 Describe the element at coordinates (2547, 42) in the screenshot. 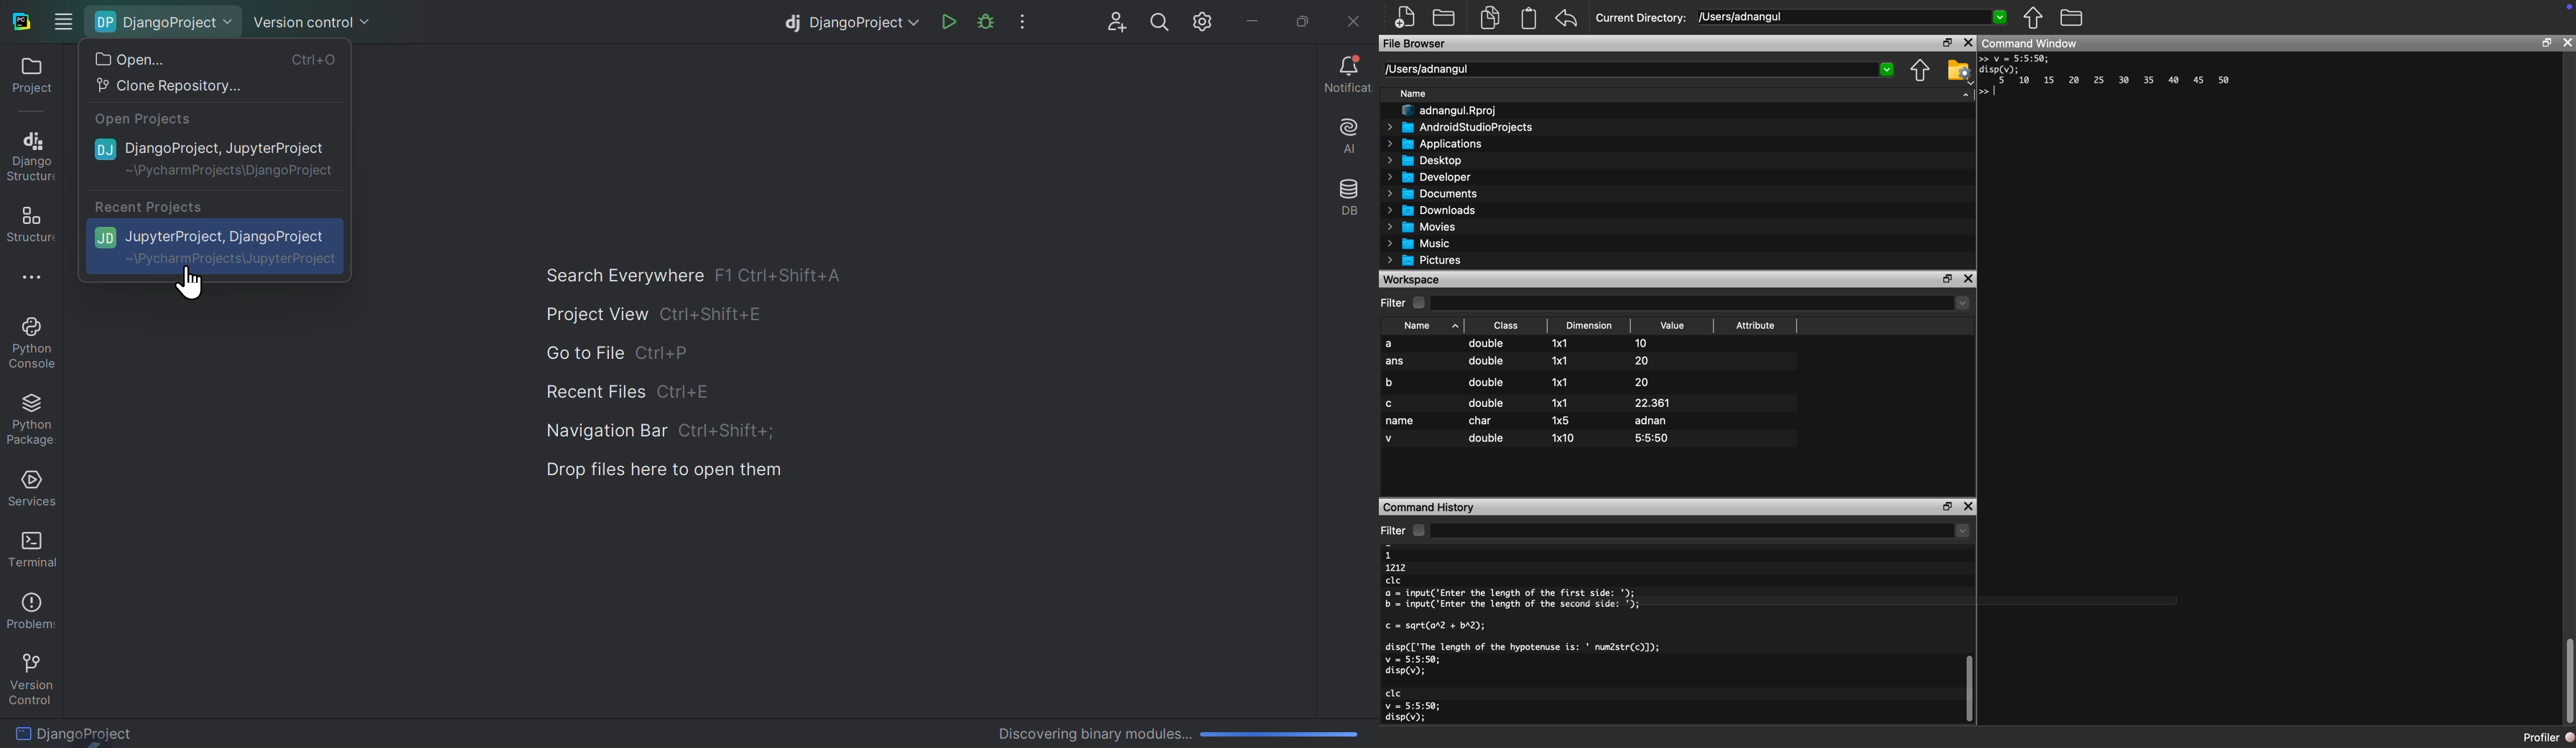

I see `maximize` at that location.